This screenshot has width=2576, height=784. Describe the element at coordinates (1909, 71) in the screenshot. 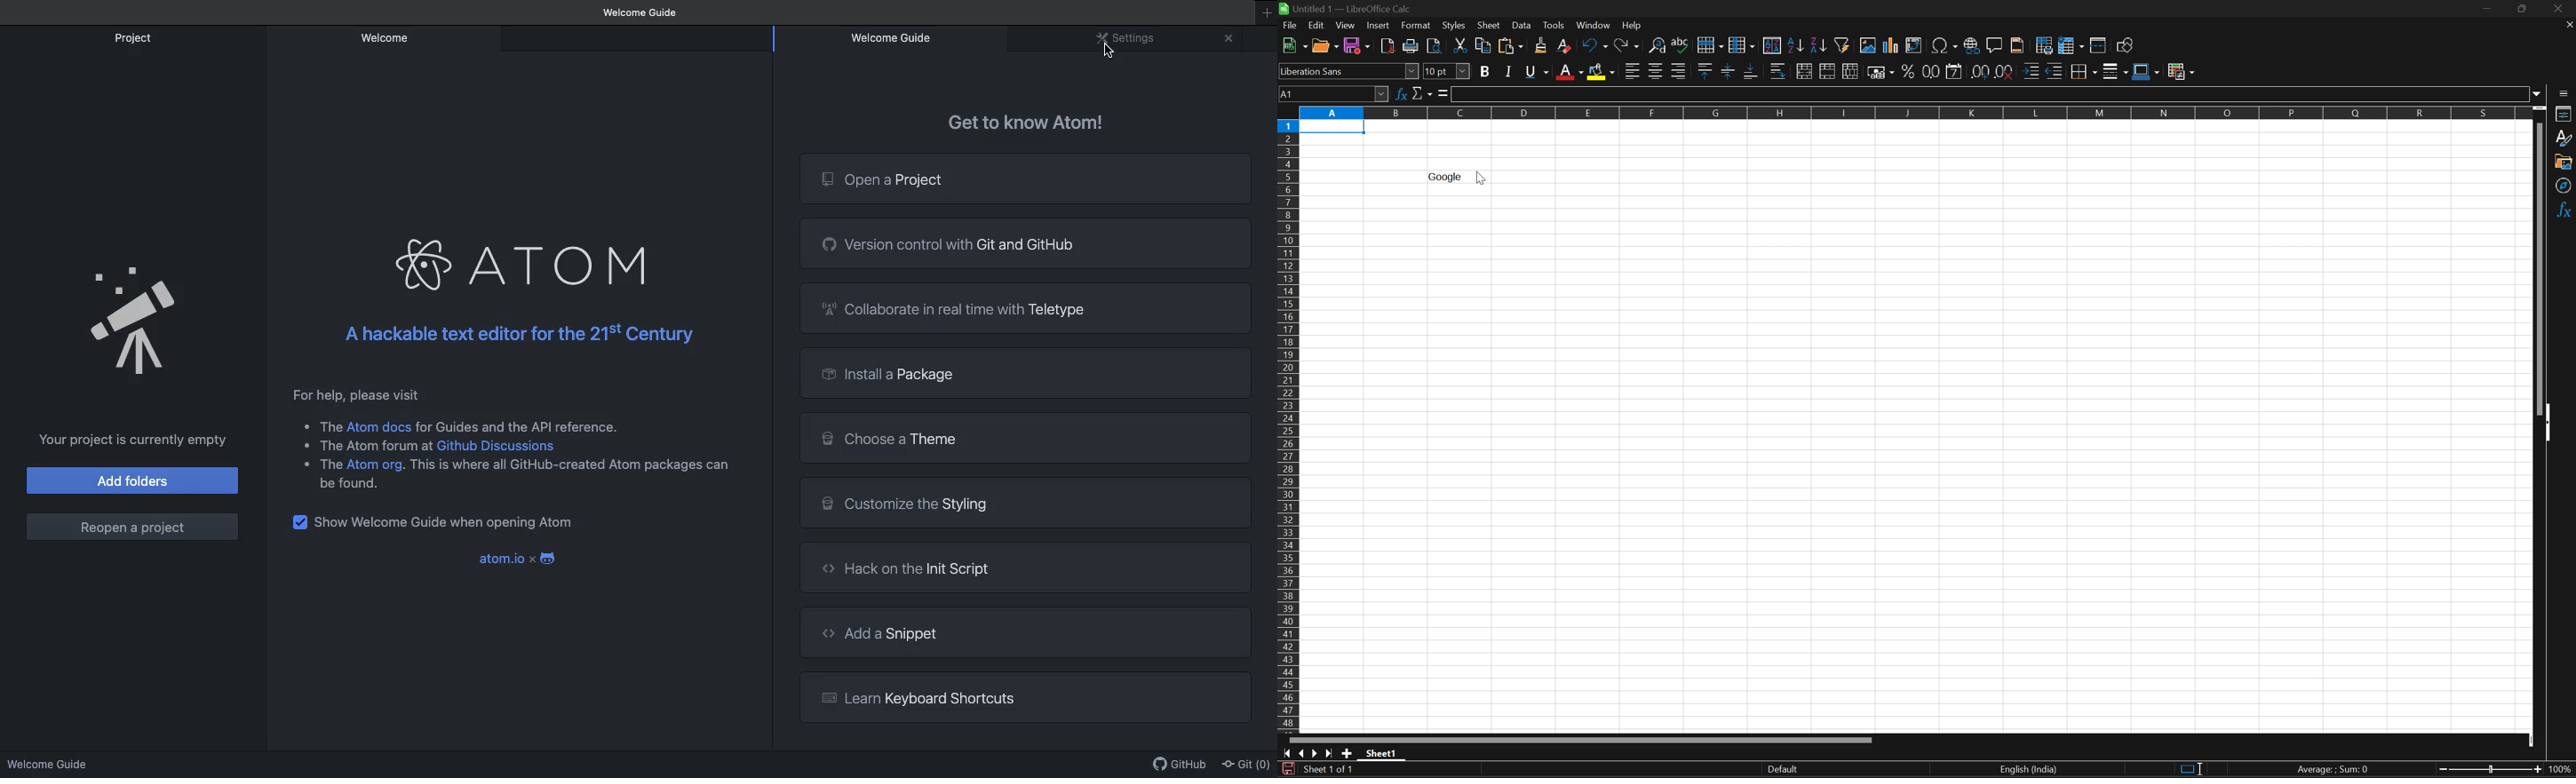

I see `Format as percent` at that location.